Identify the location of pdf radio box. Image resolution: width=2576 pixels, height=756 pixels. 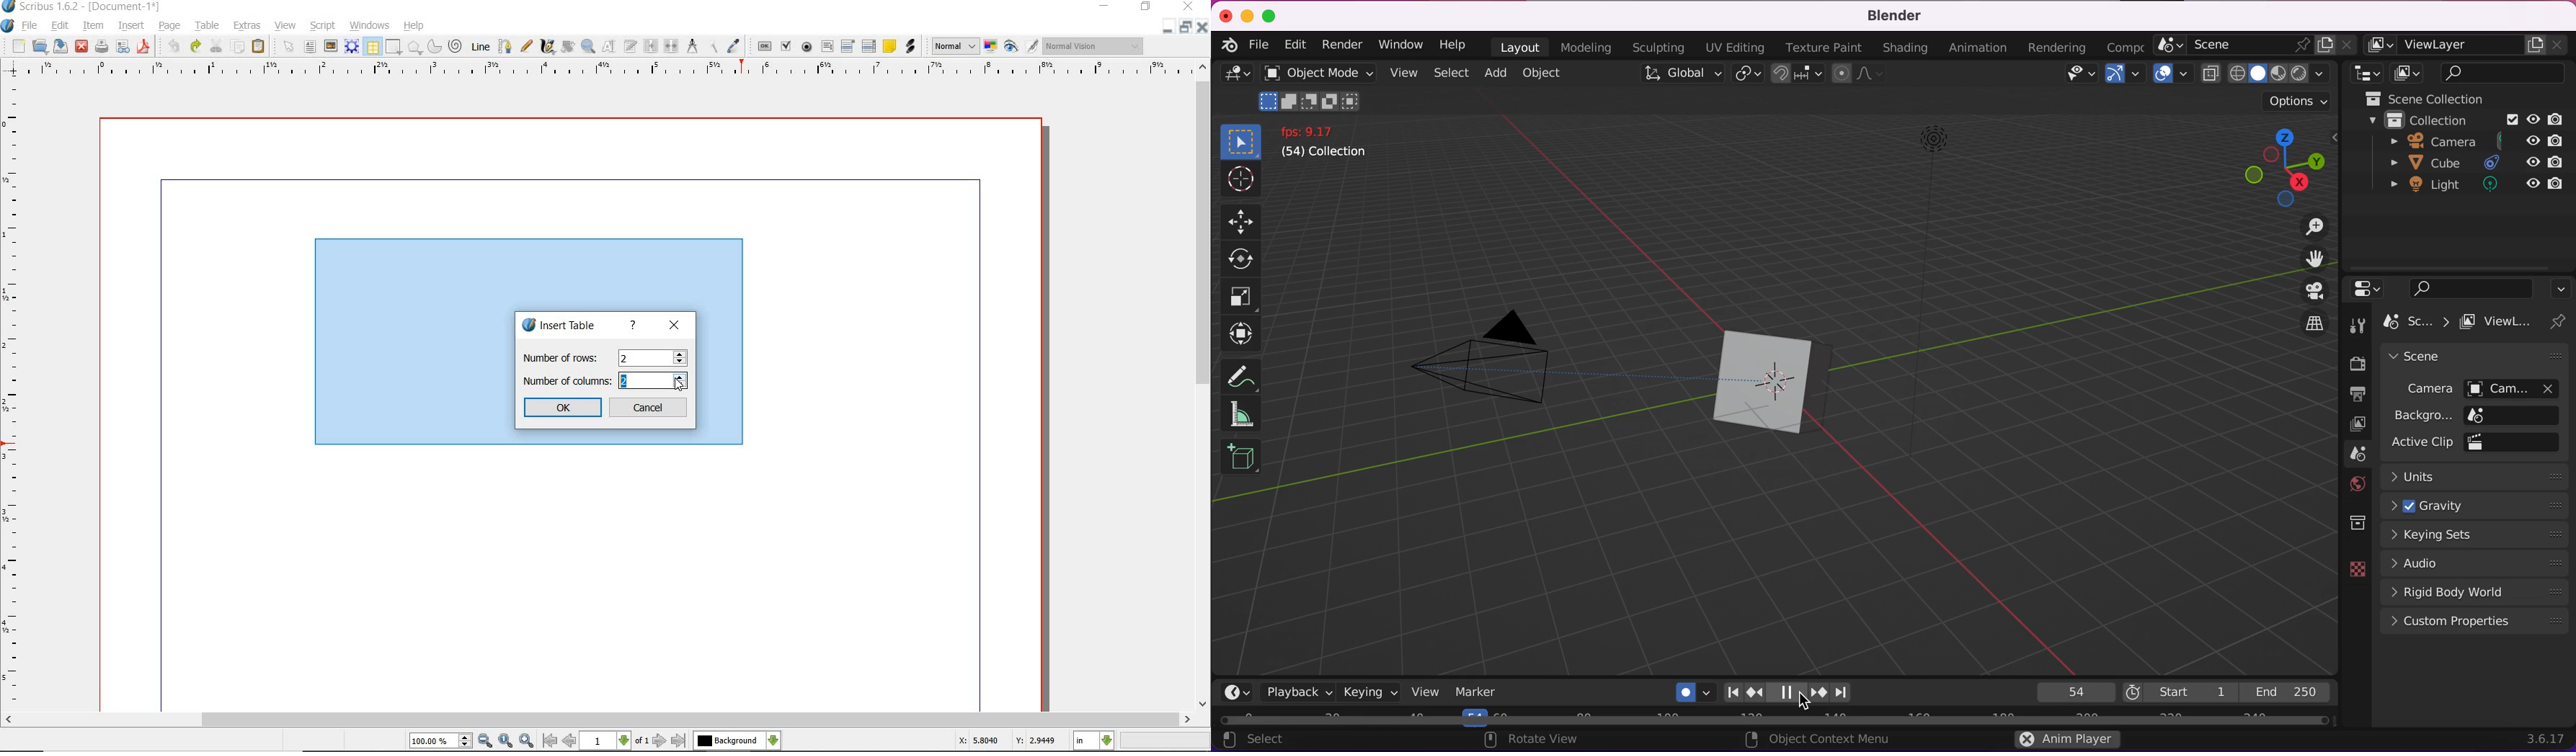
(807, 48).